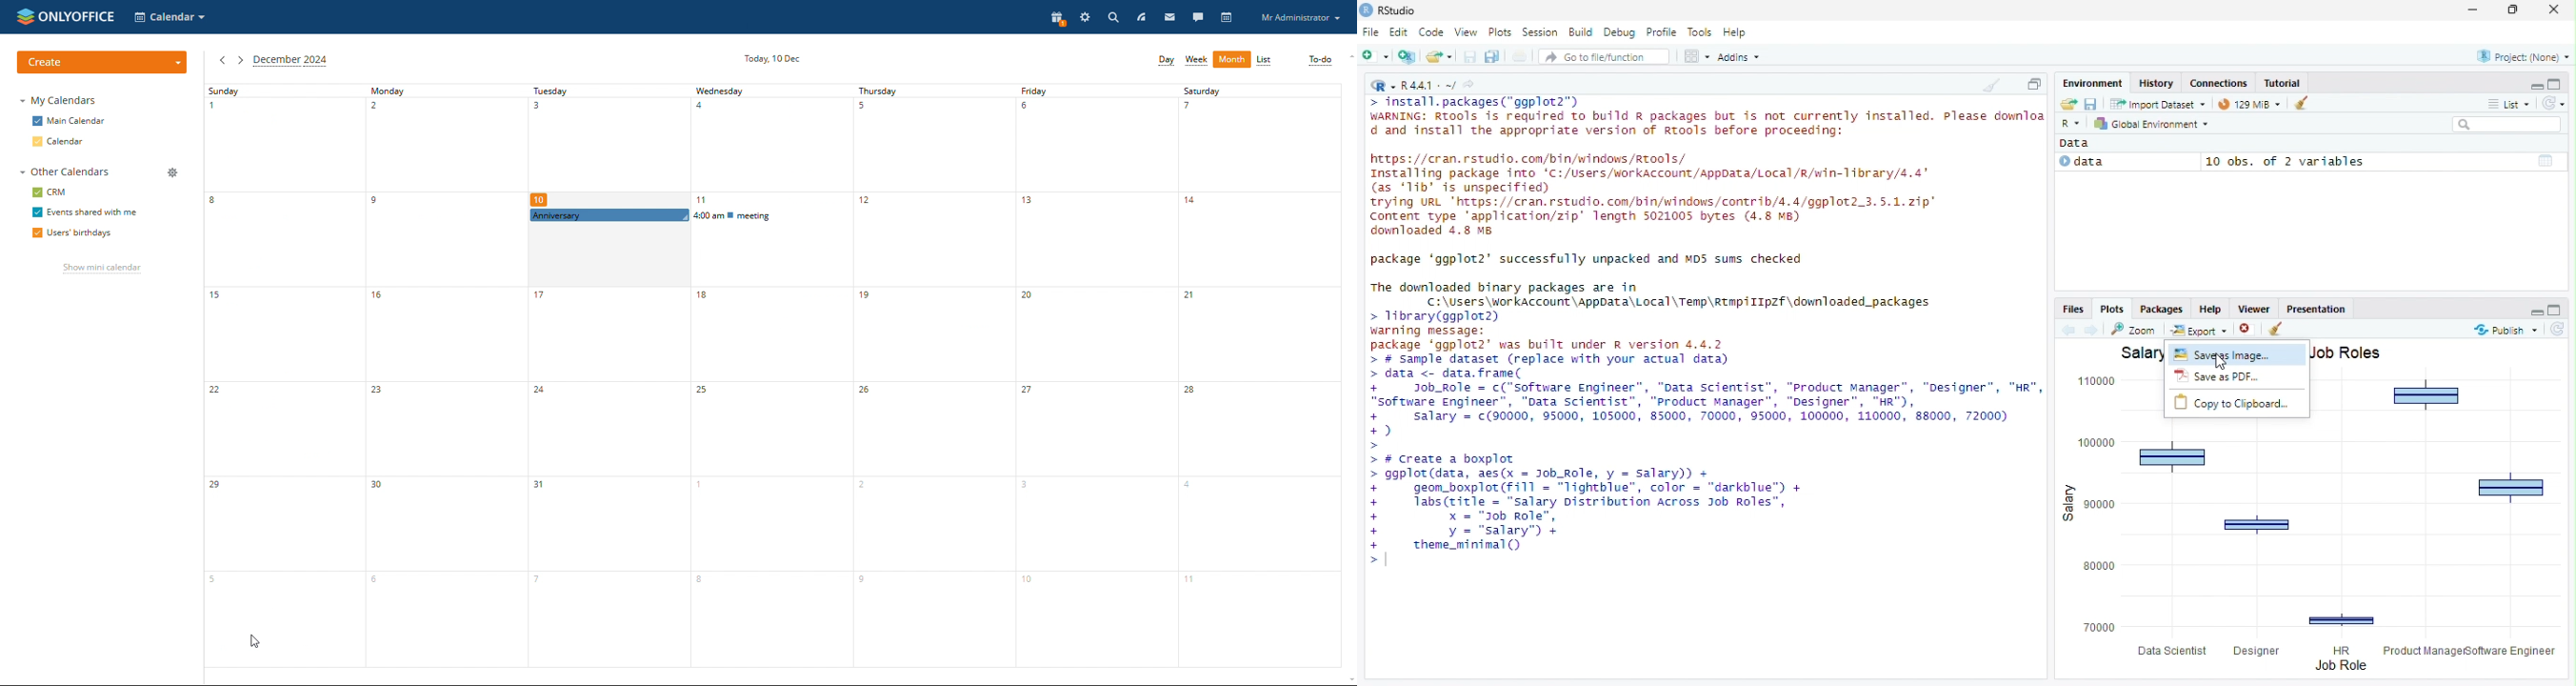 Image resolution: width=2576 pixels, height=700 pixels. What do you see at coordinates (2112, 308) in the screenshot?
I see `plots` at bounding box center [2112, 308].